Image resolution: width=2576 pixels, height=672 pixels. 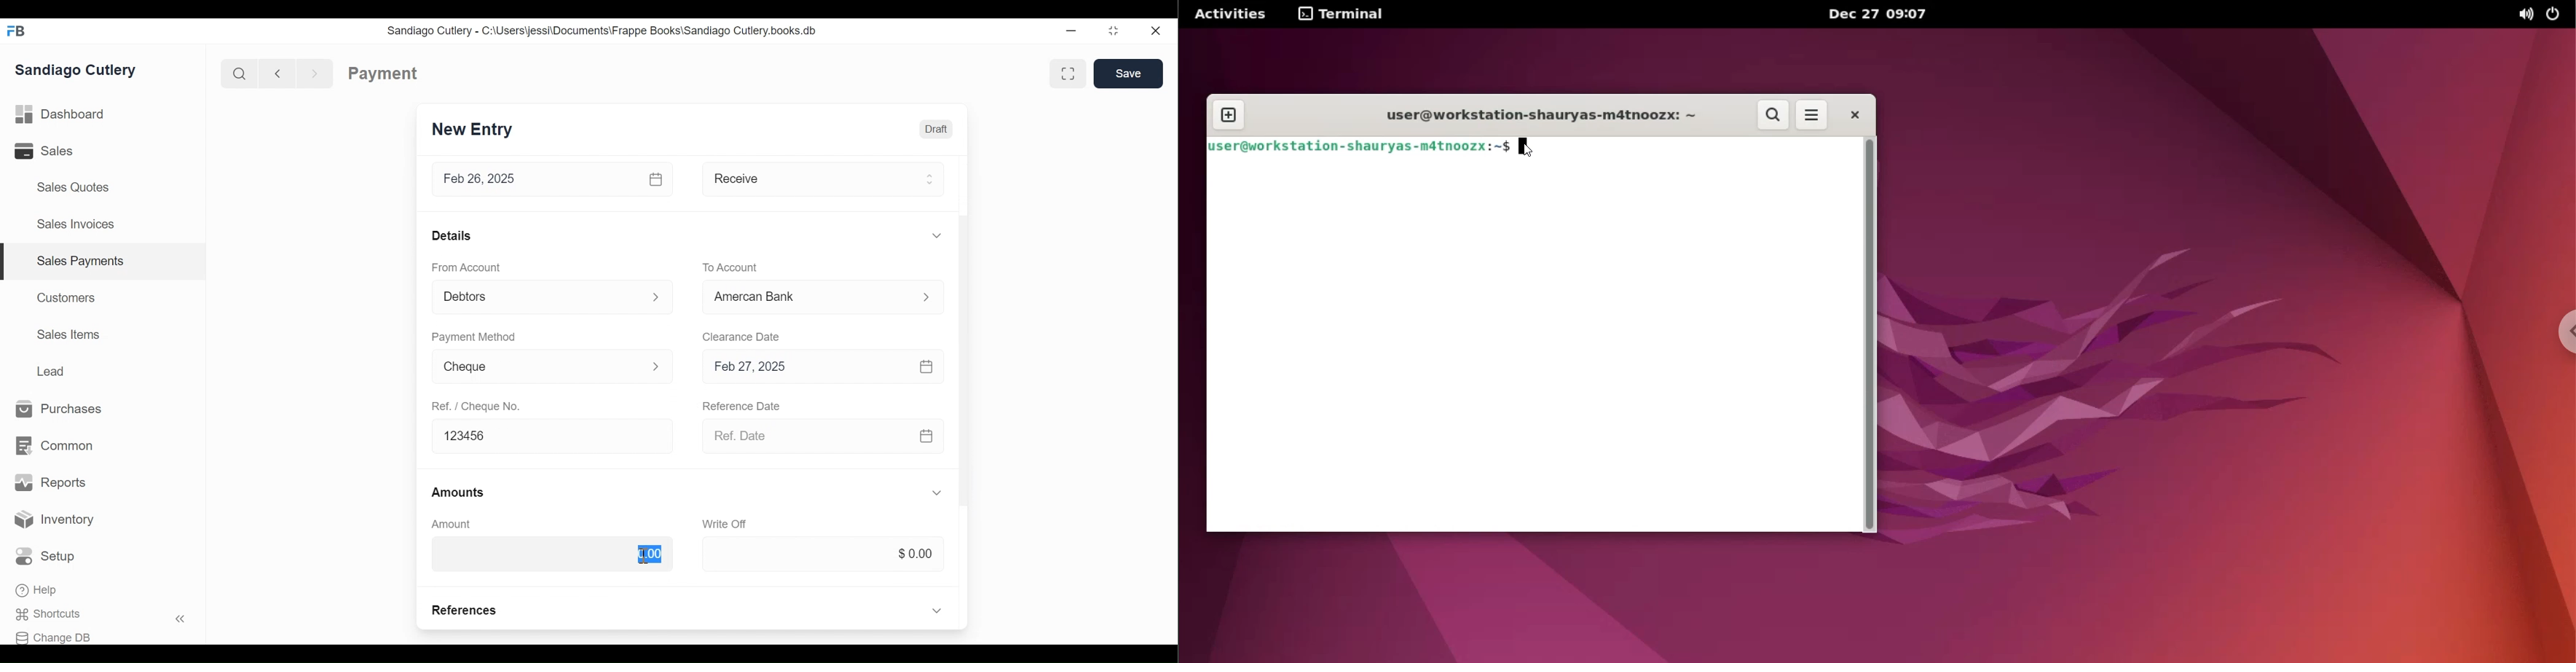 What do you see at coordinates (473, 336) in the screenshot?
I see `Payment Method` at bounding box center [473, 336].